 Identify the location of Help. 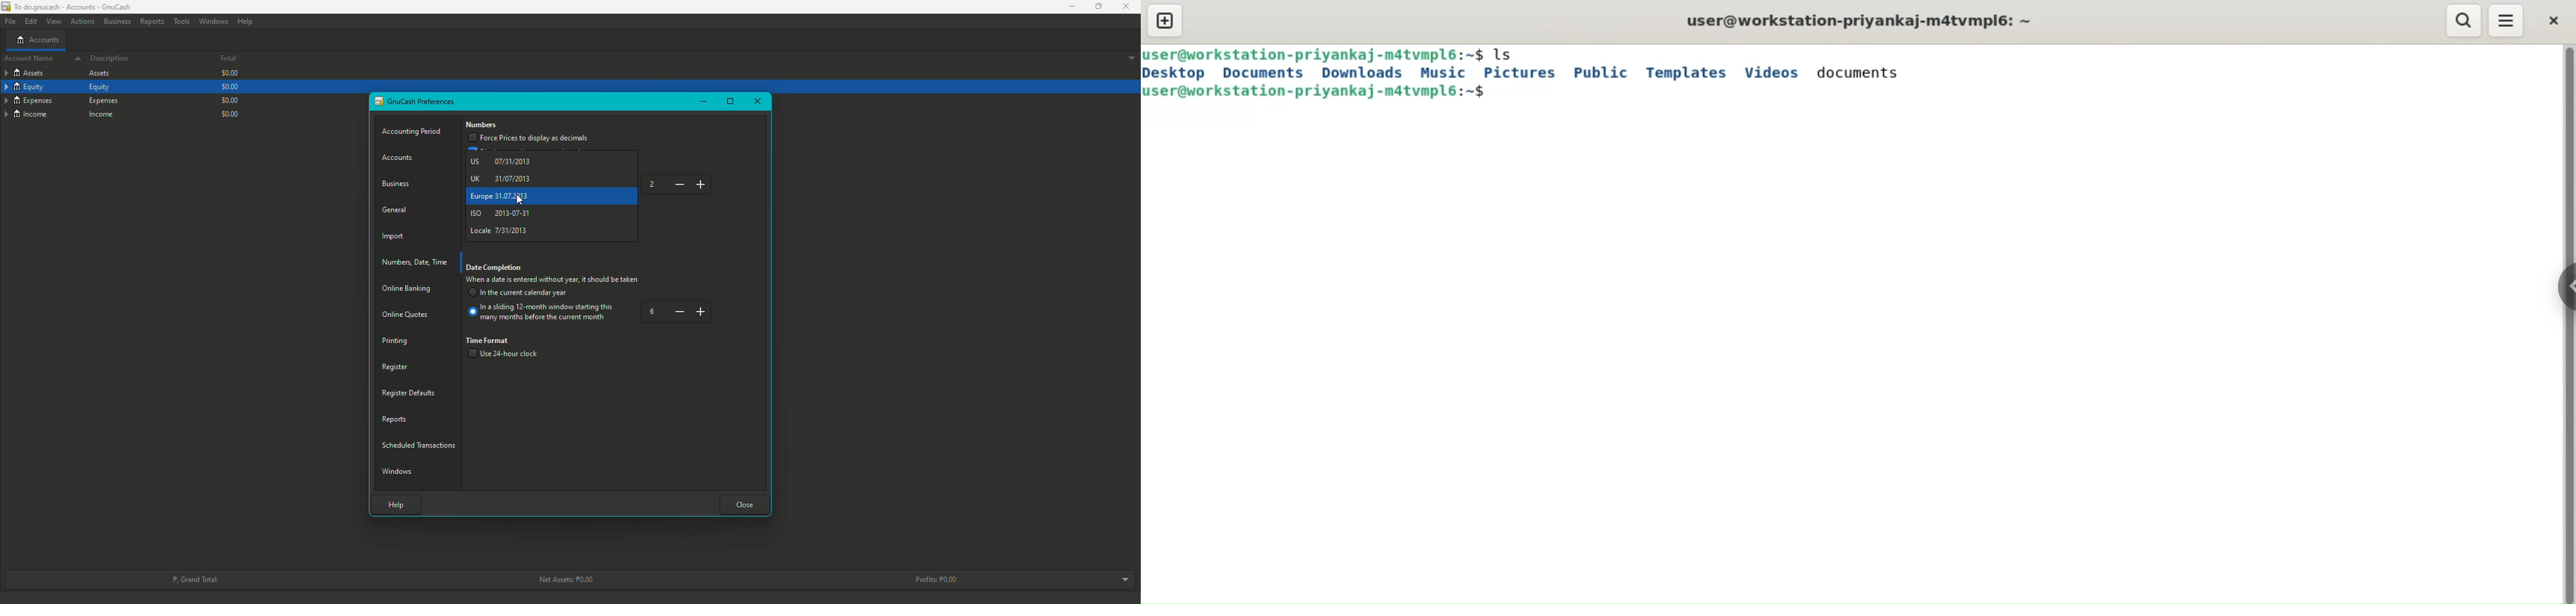
(246, 21).